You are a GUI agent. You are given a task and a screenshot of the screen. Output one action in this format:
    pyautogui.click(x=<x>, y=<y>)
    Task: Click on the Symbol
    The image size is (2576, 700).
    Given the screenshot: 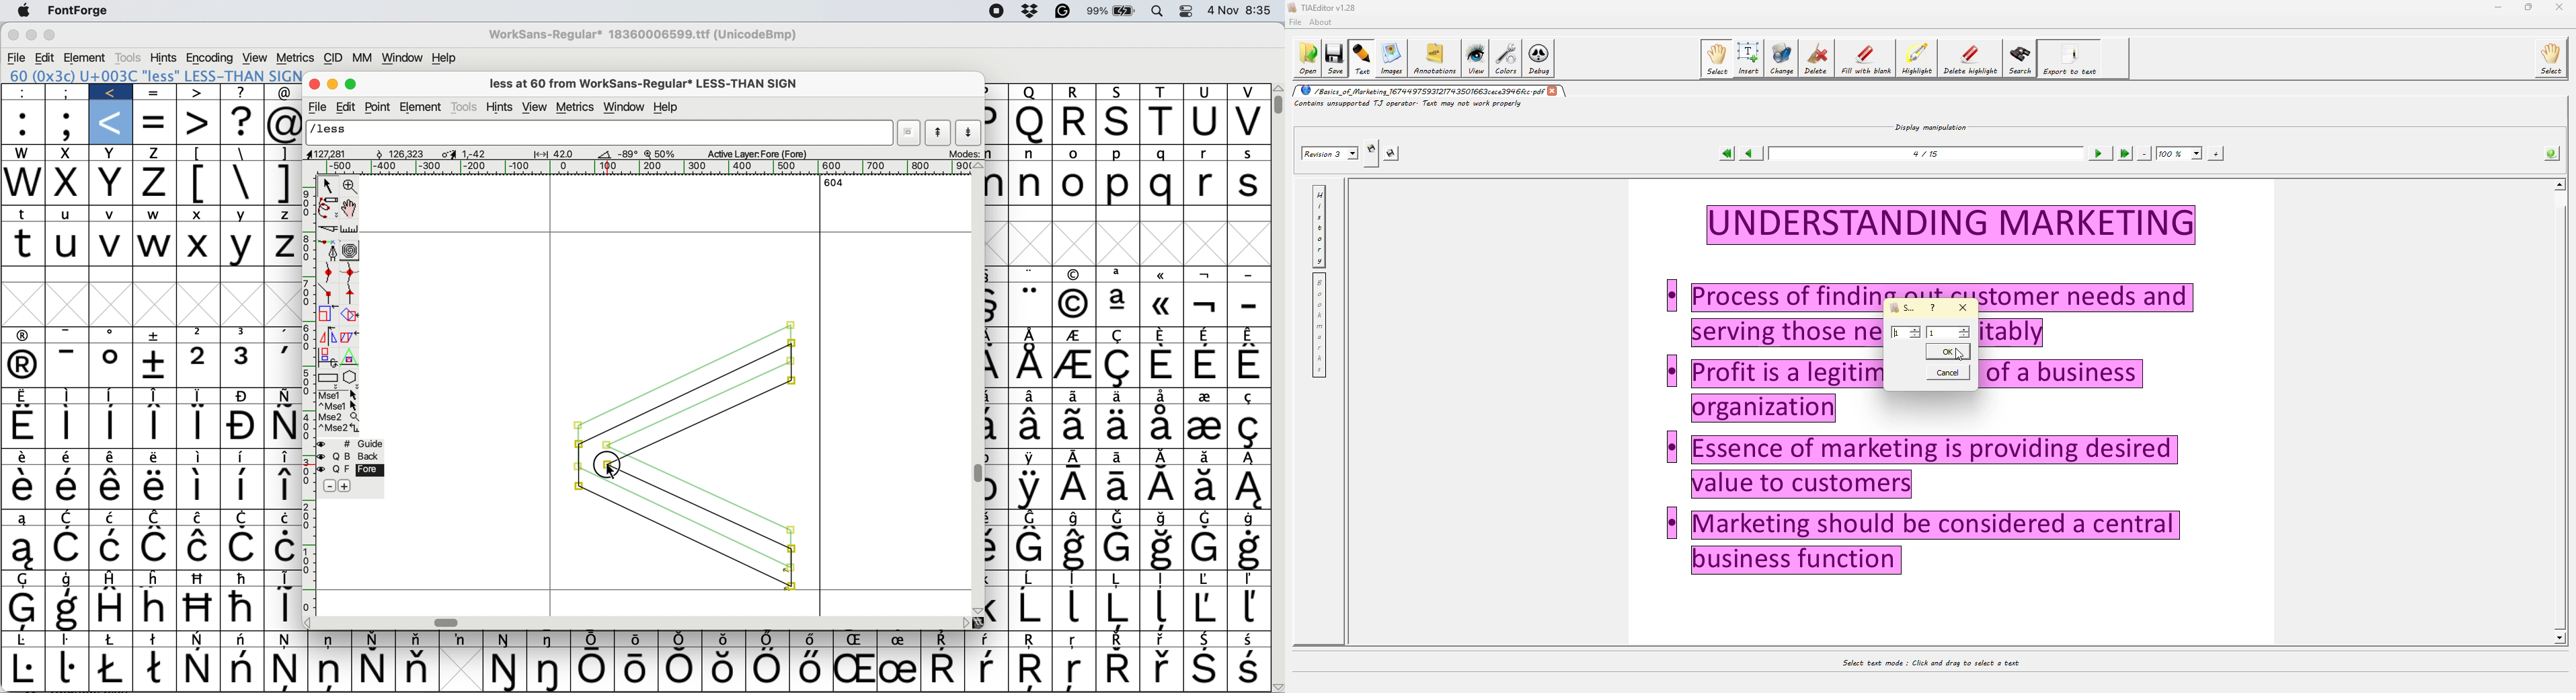 What is the action you would take?
    pyautogui.click(x=1031, y=396)
    